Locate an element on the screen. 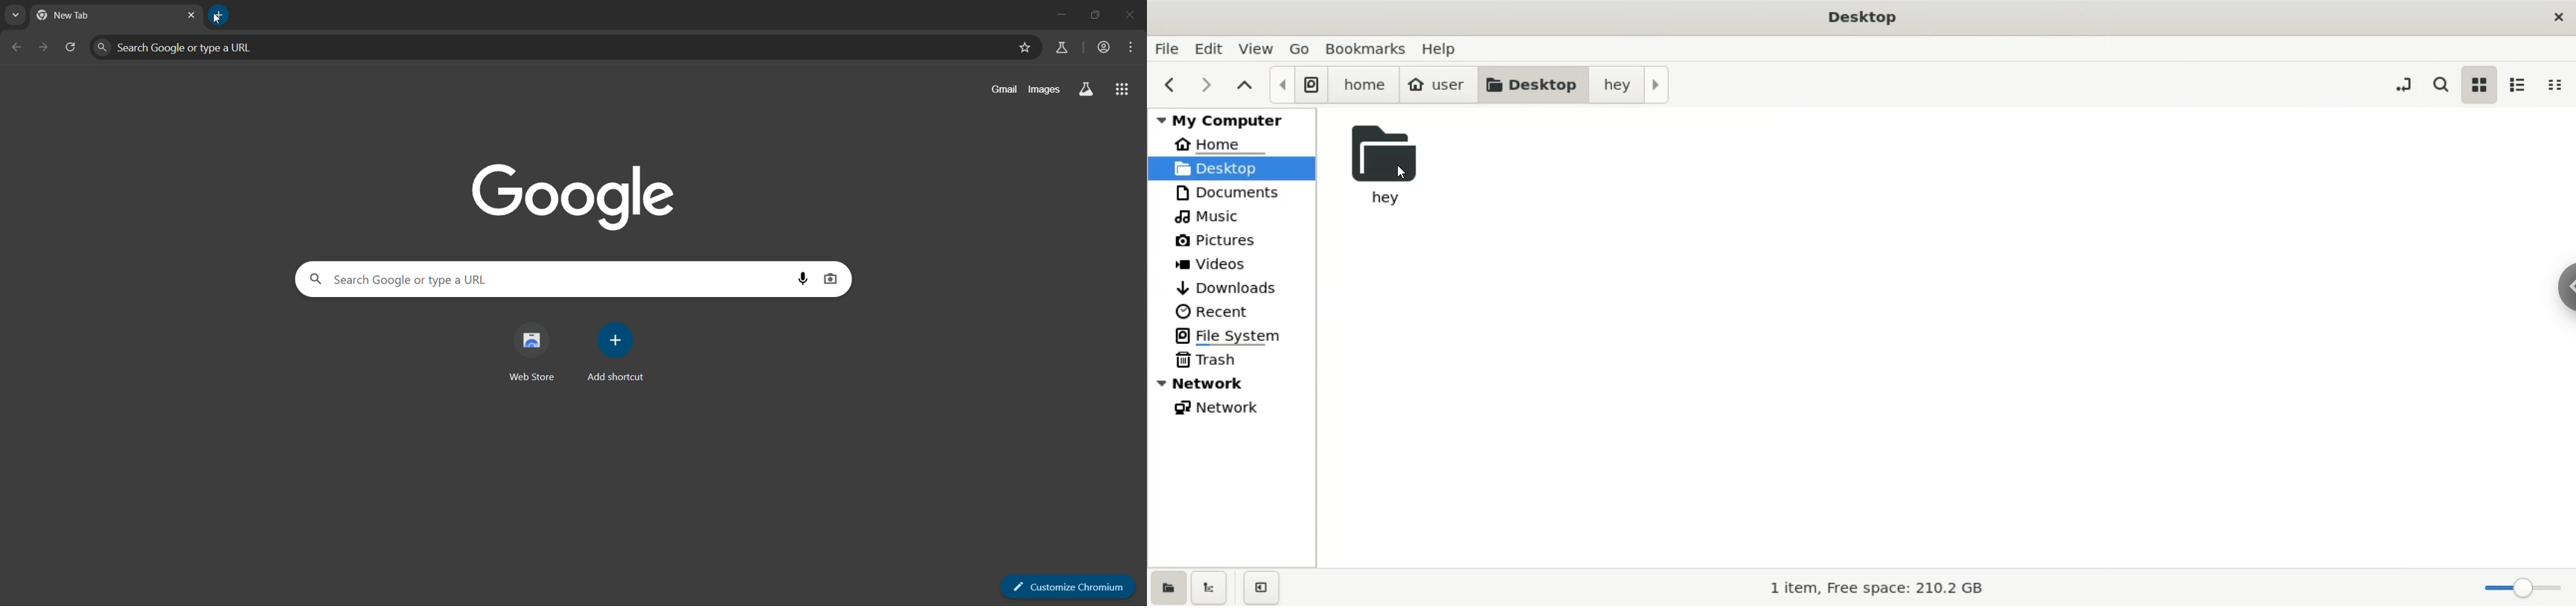  images is located at coordinates (1046, 90).